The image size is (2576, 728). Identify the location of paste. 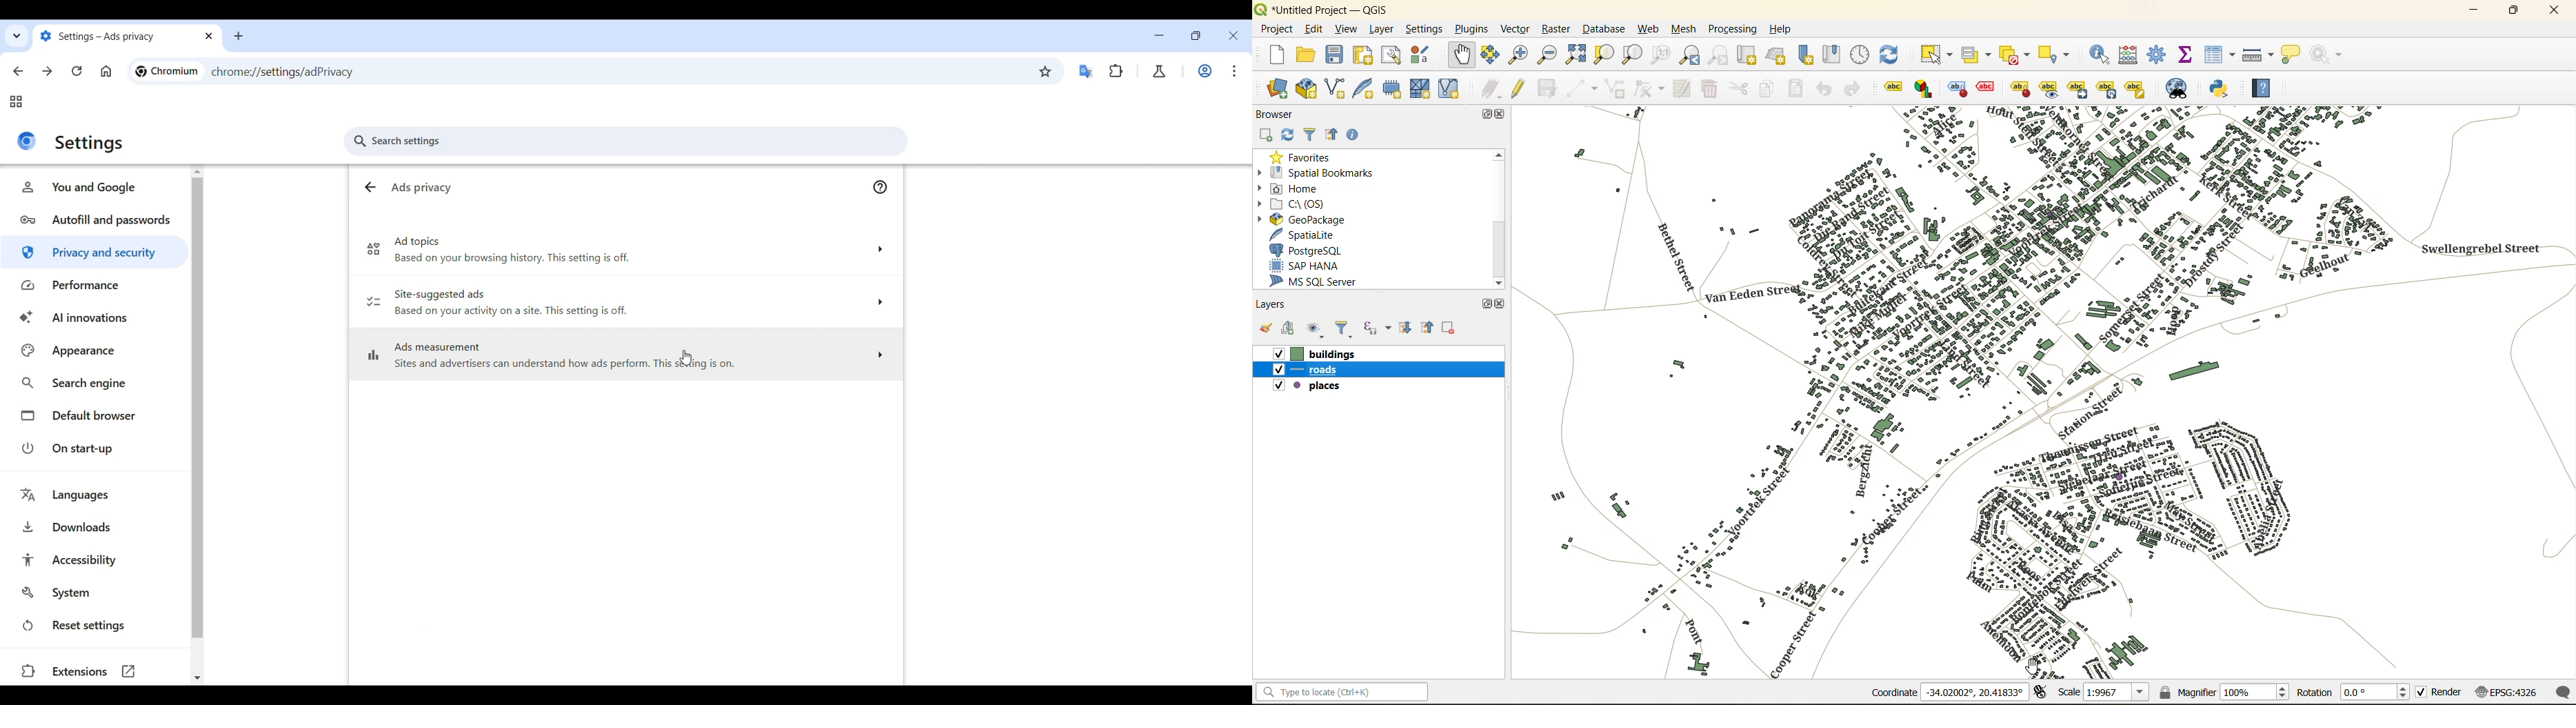
(1797, 87).